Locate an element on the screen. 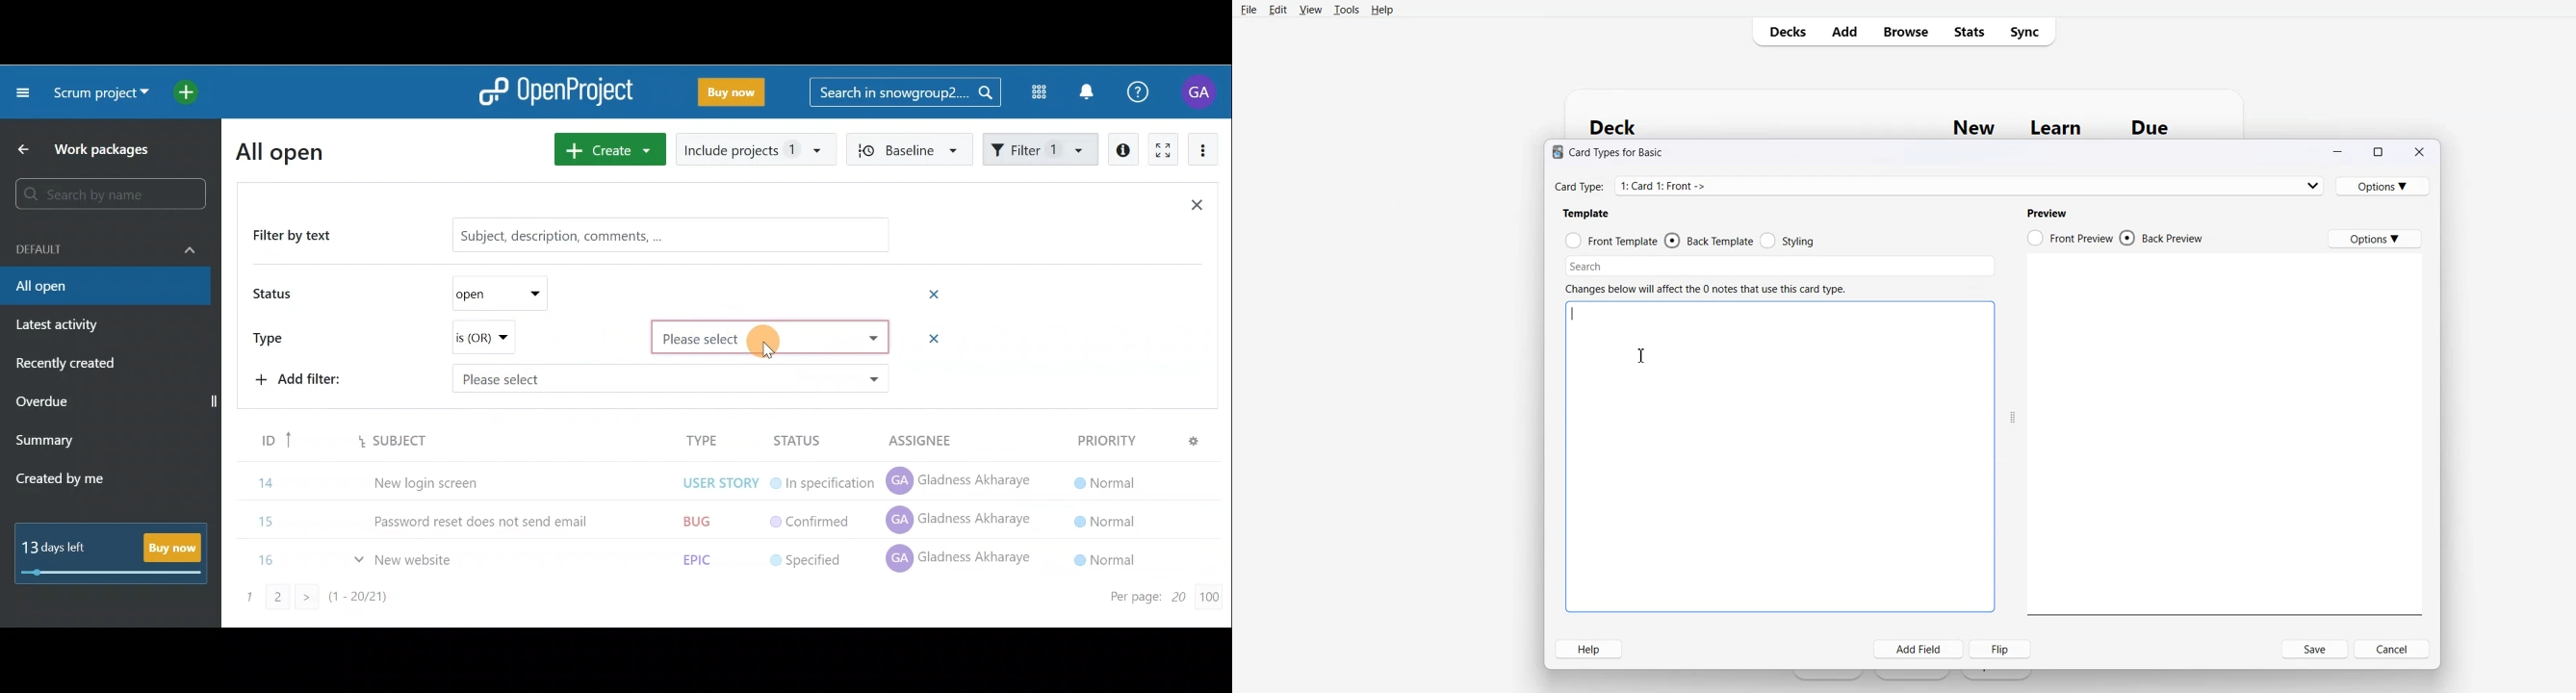  New is located at coordinates (1974, 127).